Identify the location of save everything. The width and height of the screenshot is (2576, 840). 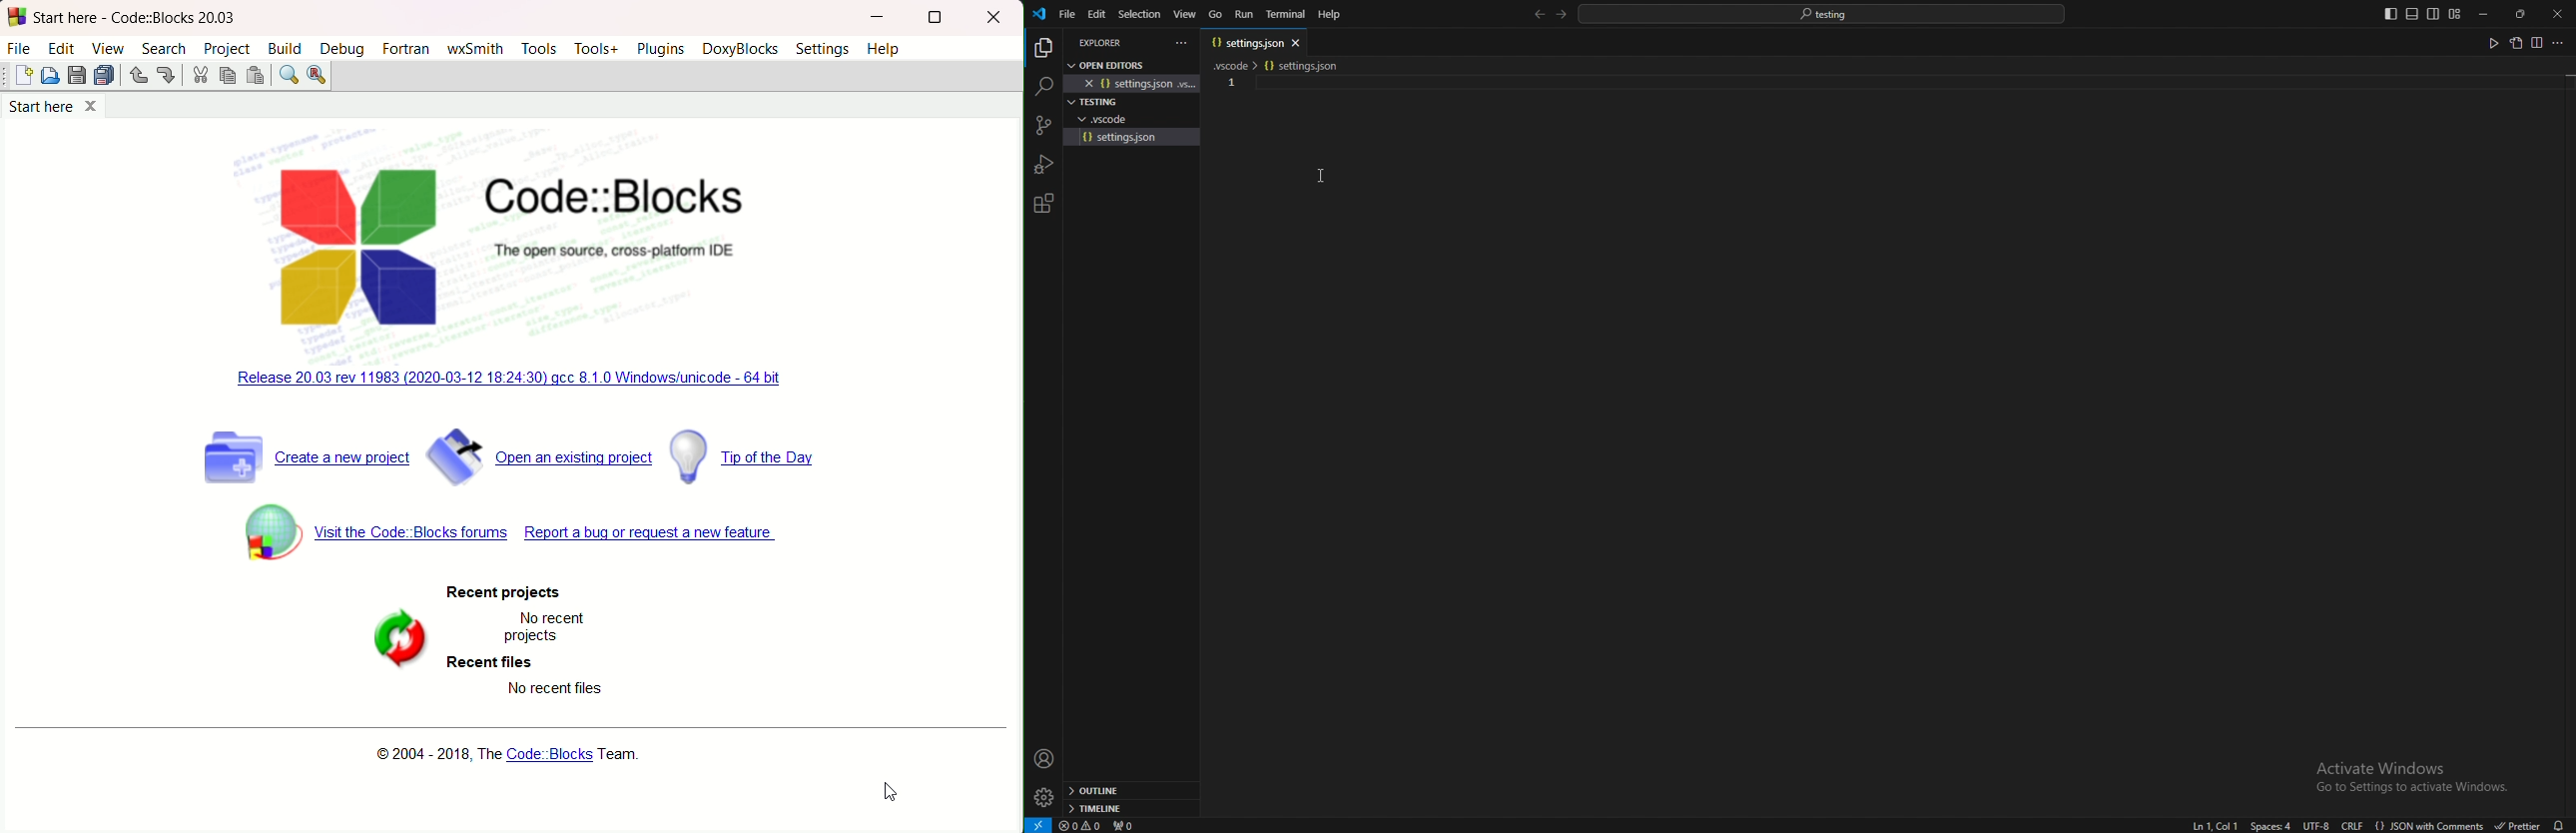
(105, 75).